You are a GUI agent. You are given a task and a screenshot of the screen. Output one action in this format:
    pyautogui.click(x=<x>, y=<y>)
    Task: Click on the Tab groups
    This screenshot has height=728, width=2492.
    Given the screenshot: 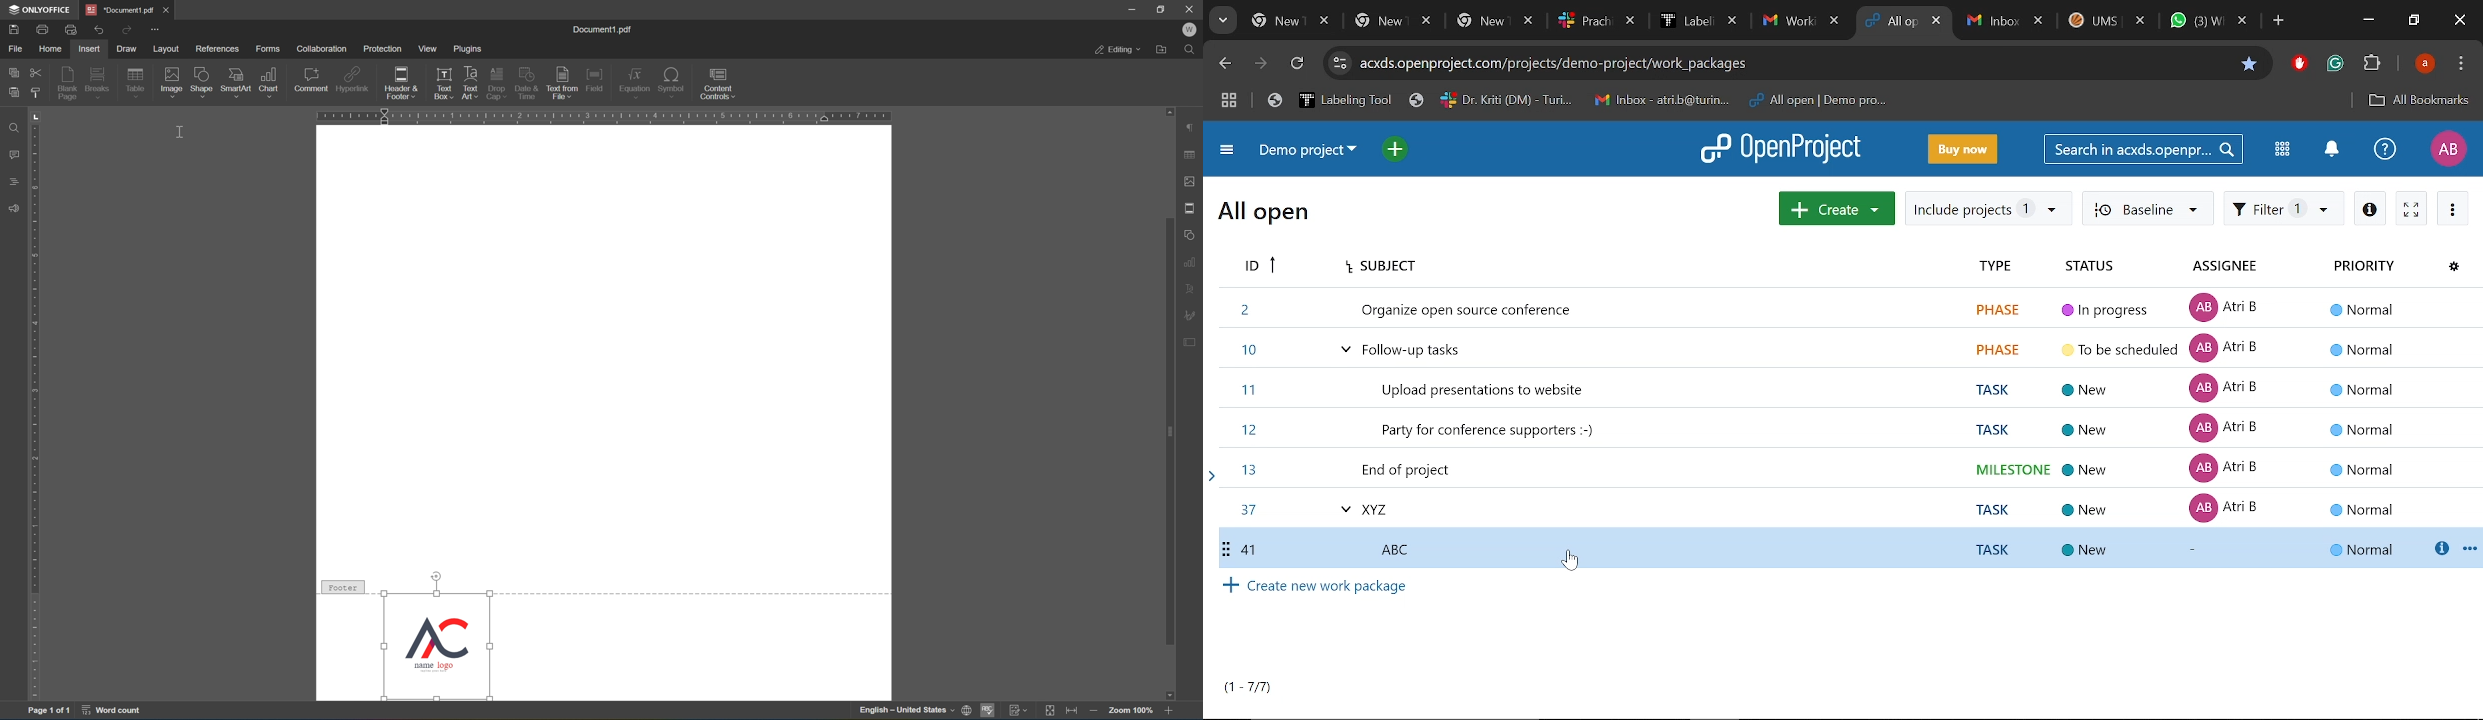 What is the action you would take?
    pyautogui.click(x=1231, y=100)
    